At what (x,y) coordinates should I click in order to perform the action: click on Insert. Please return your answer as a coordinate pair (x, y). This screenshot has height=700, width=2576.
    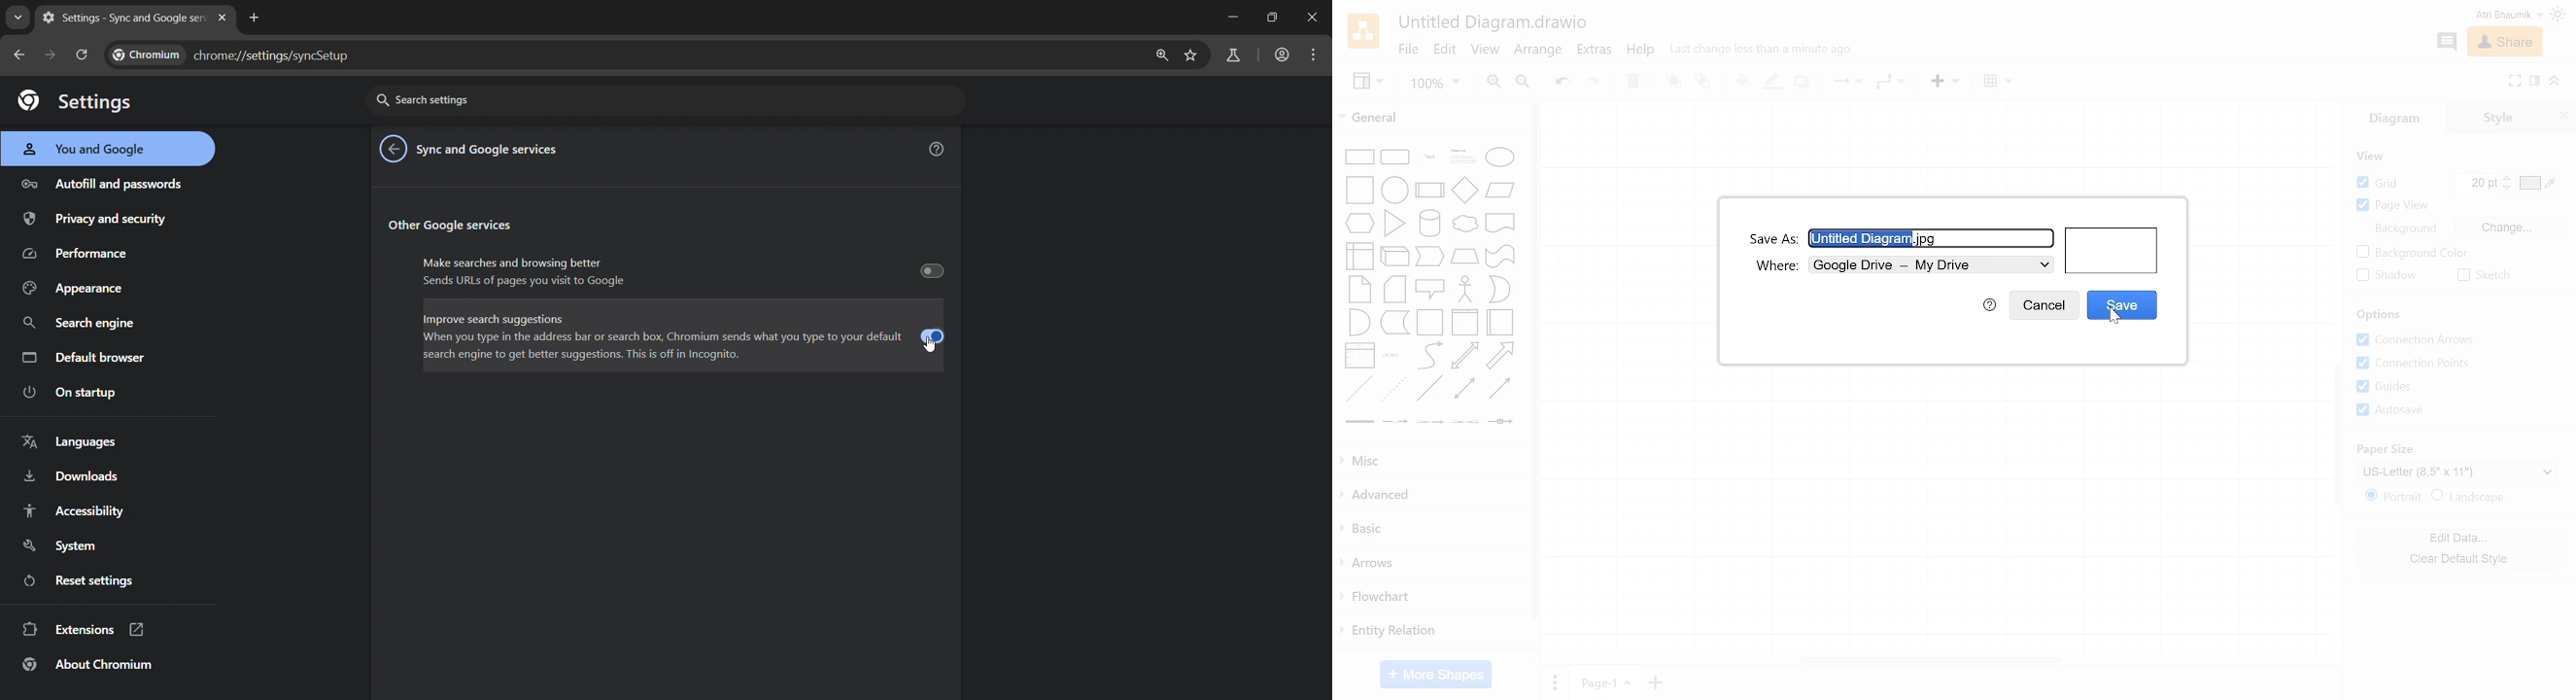
    Looking at the image, I should click on (1944, 82).